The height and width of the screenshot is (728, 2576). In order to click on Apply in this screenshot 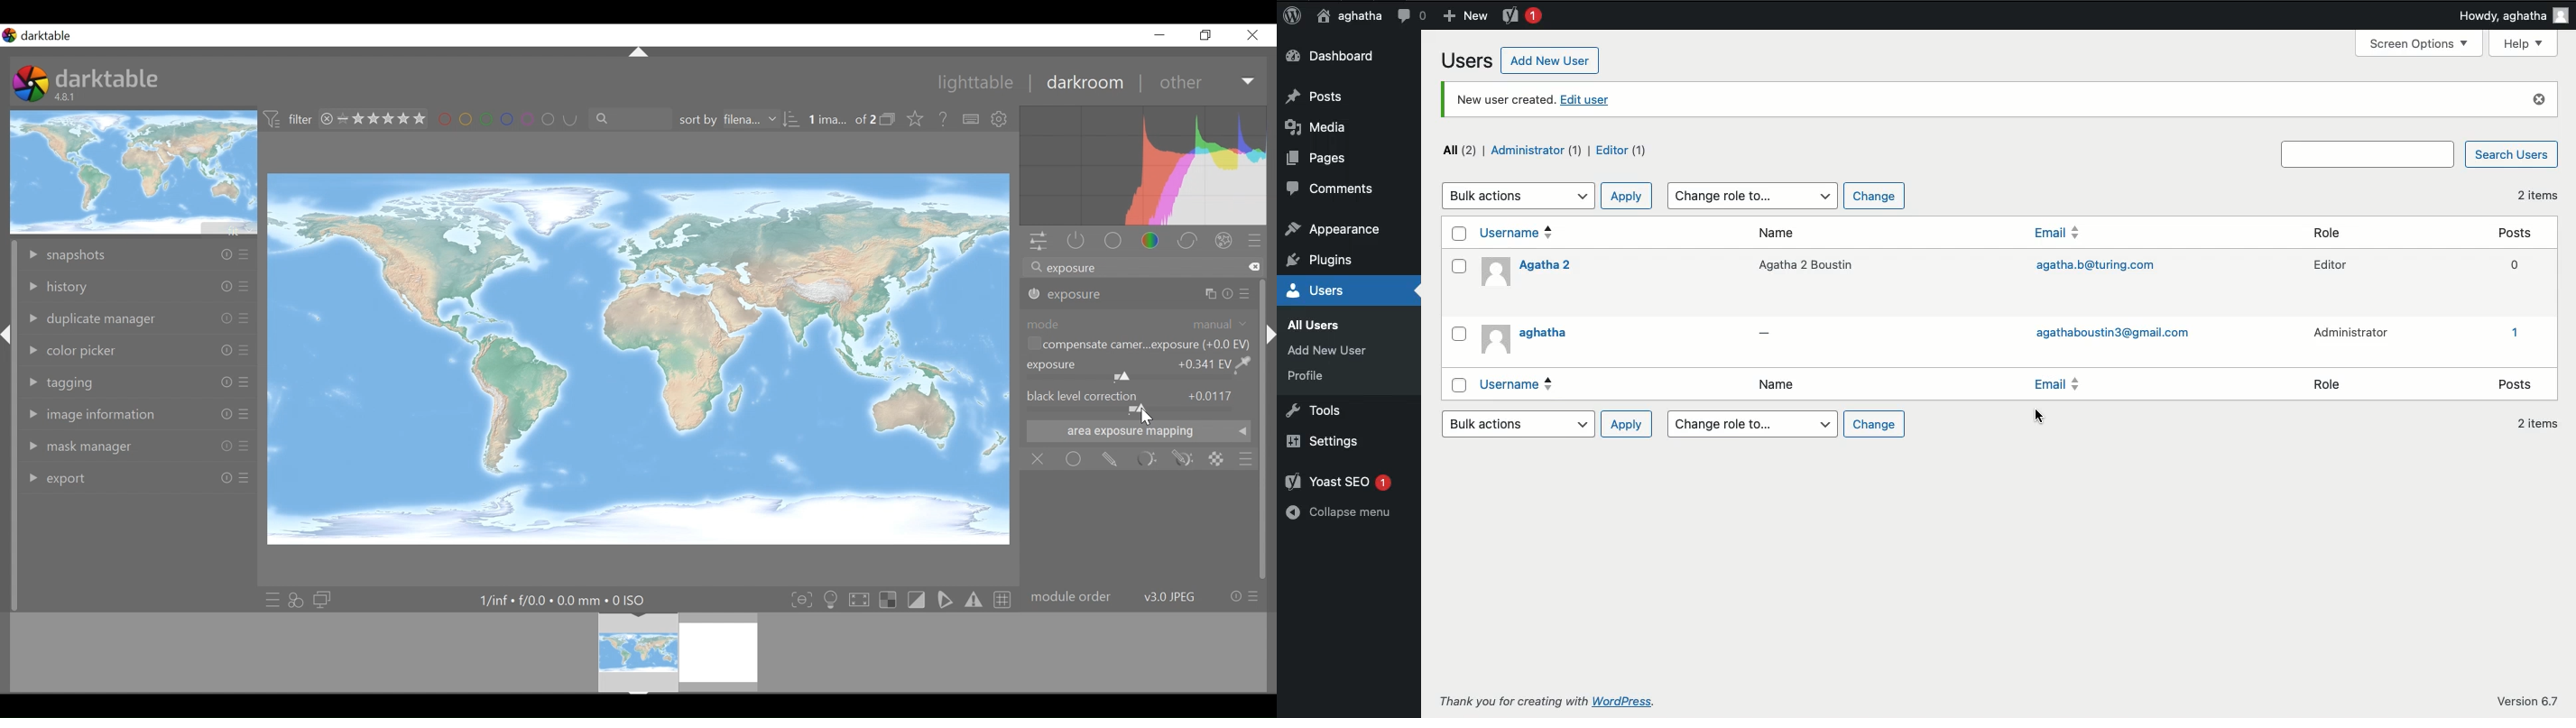, I will do `click(1625, 424)`.